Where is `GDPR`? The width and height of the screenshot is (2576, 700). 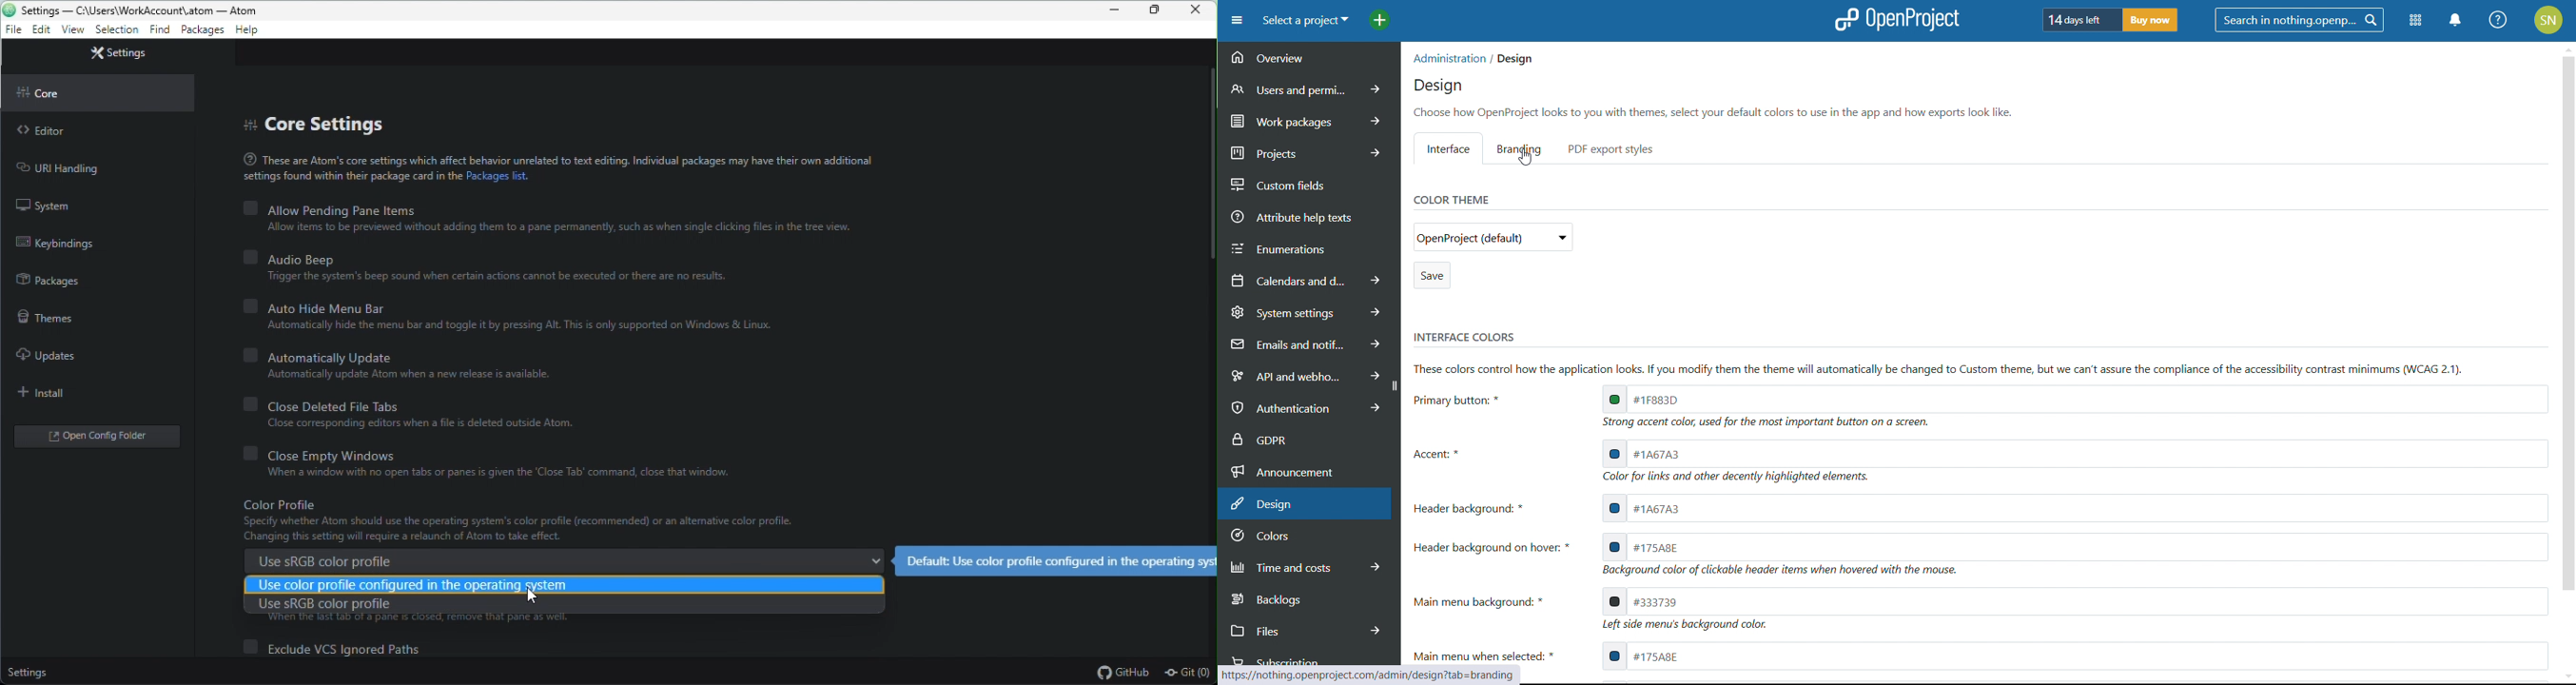 GDPR is located at coordinates (1308, 437).